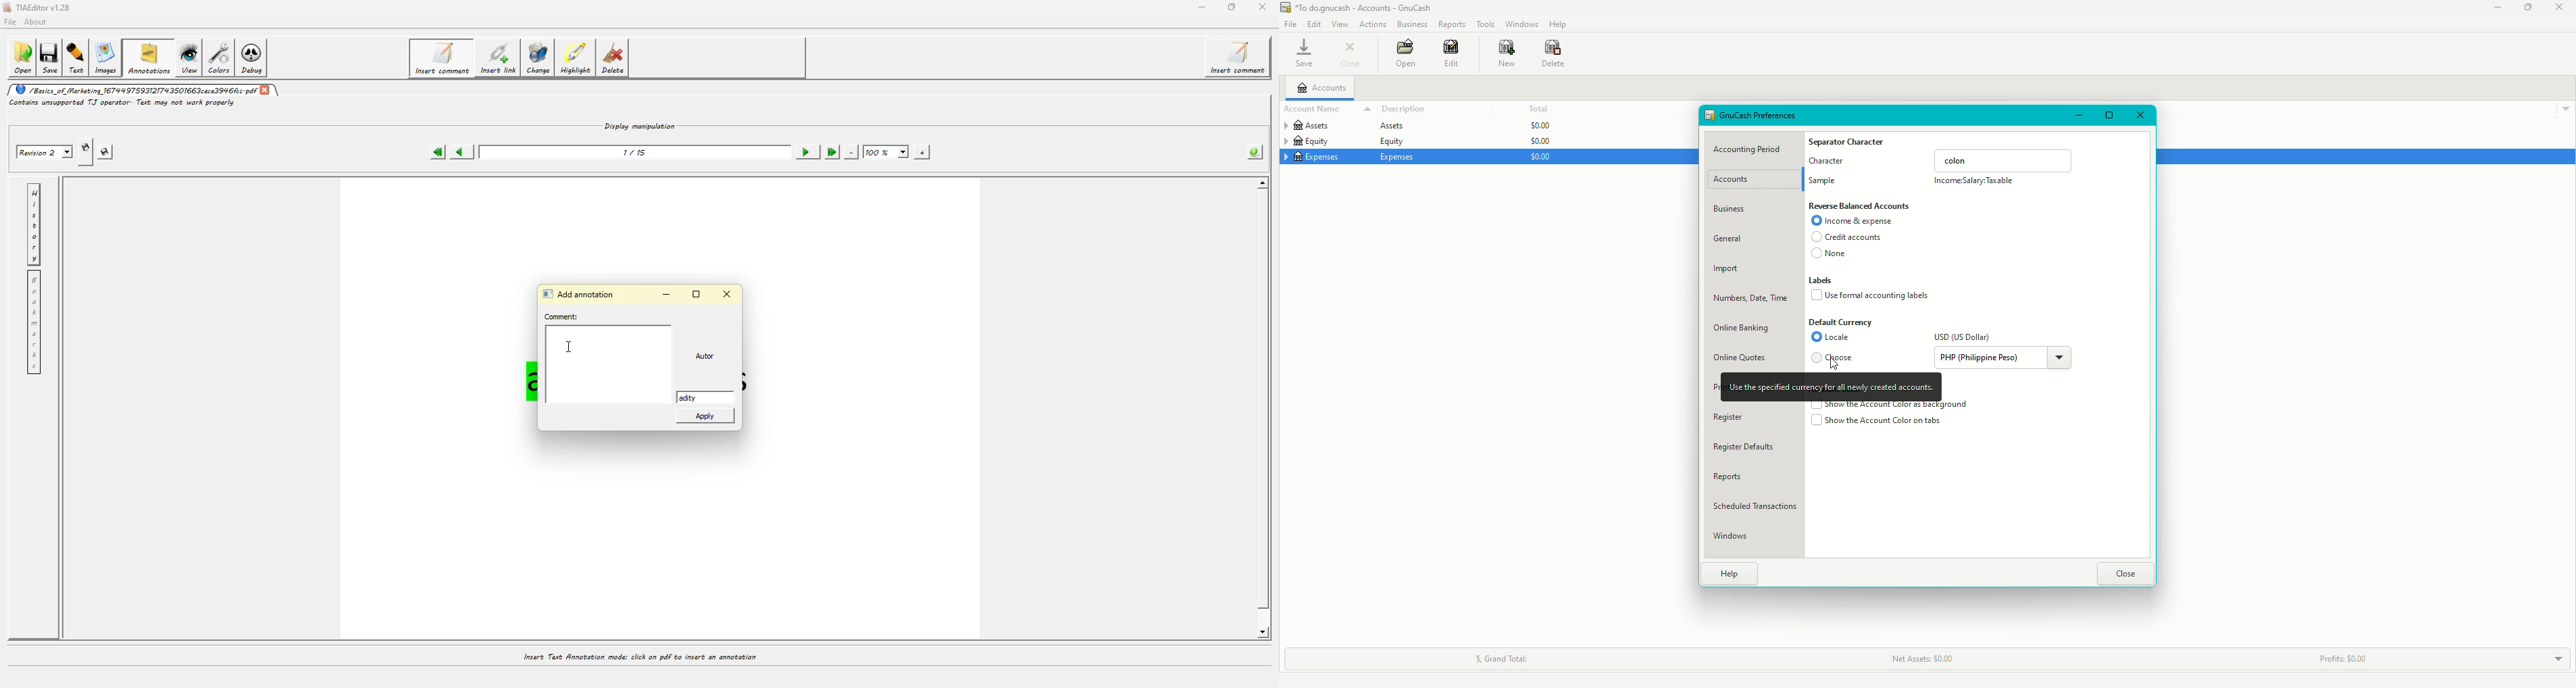  I want to click on GnuCash, so click(1359, 7).